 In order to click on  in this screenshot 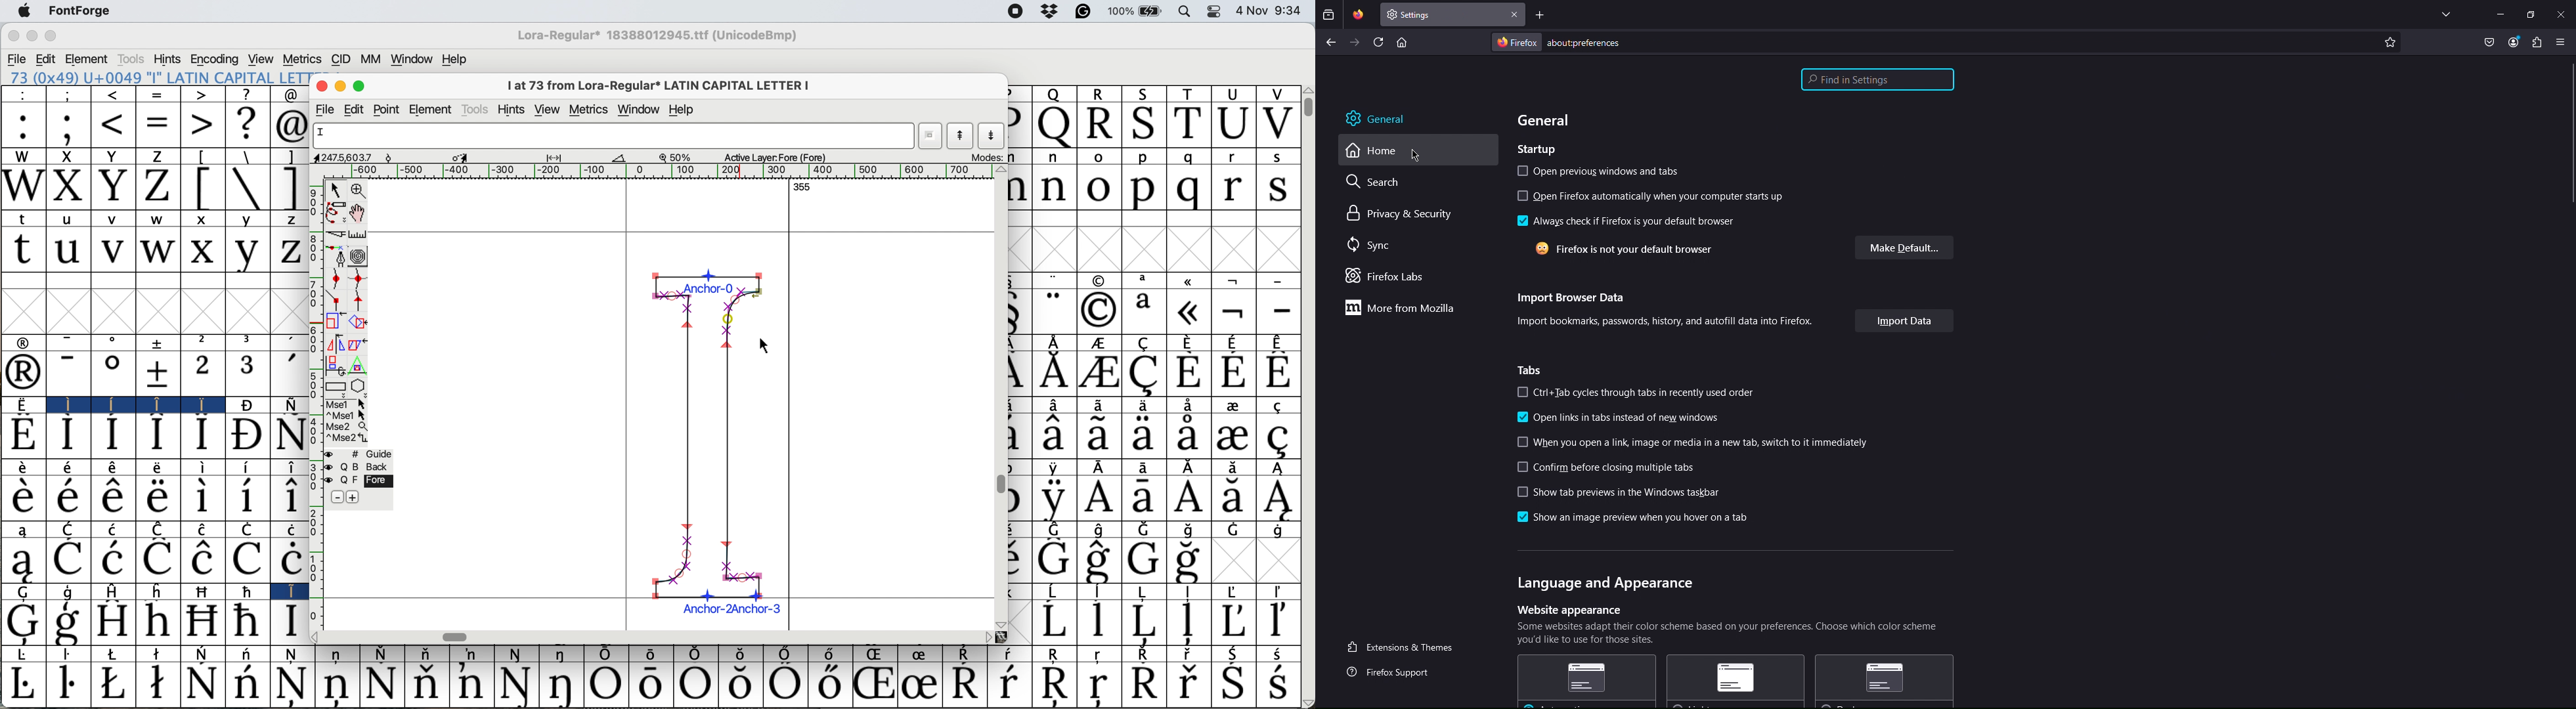, I will do `click(986, 637)`.